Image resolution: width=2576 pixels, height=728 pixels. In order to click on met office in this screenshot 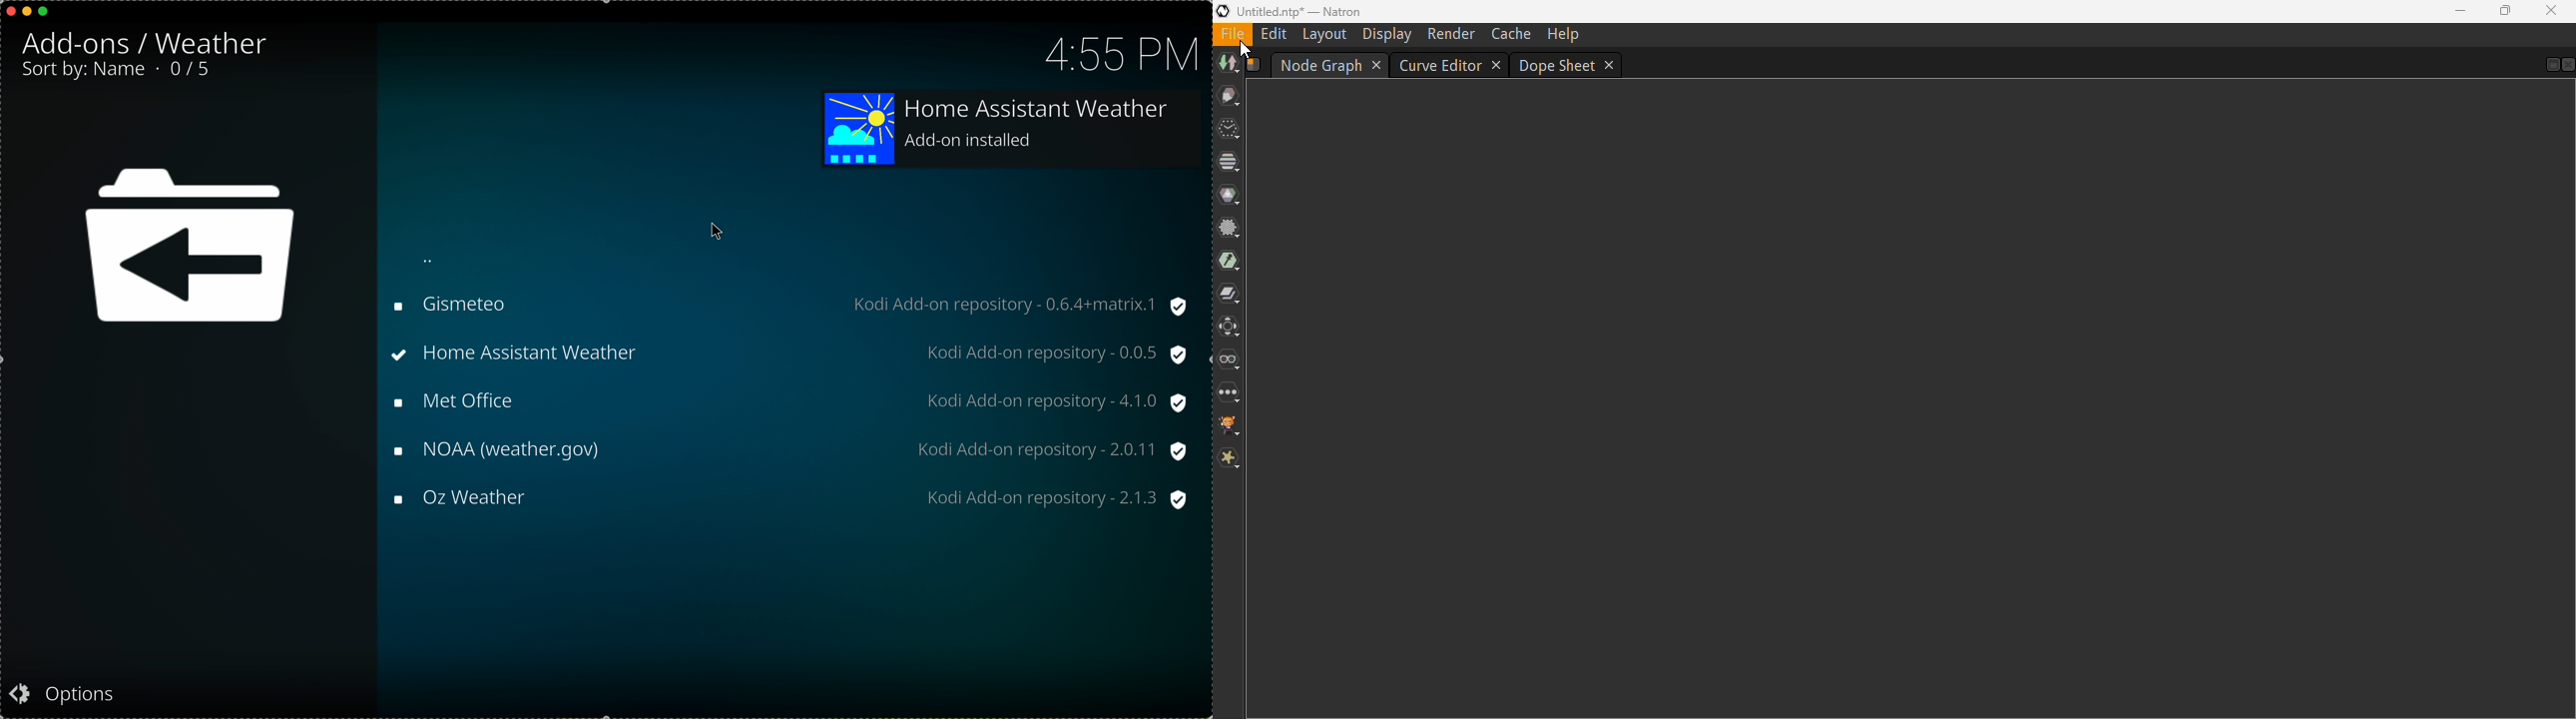, I will do `click(793, 400)`.